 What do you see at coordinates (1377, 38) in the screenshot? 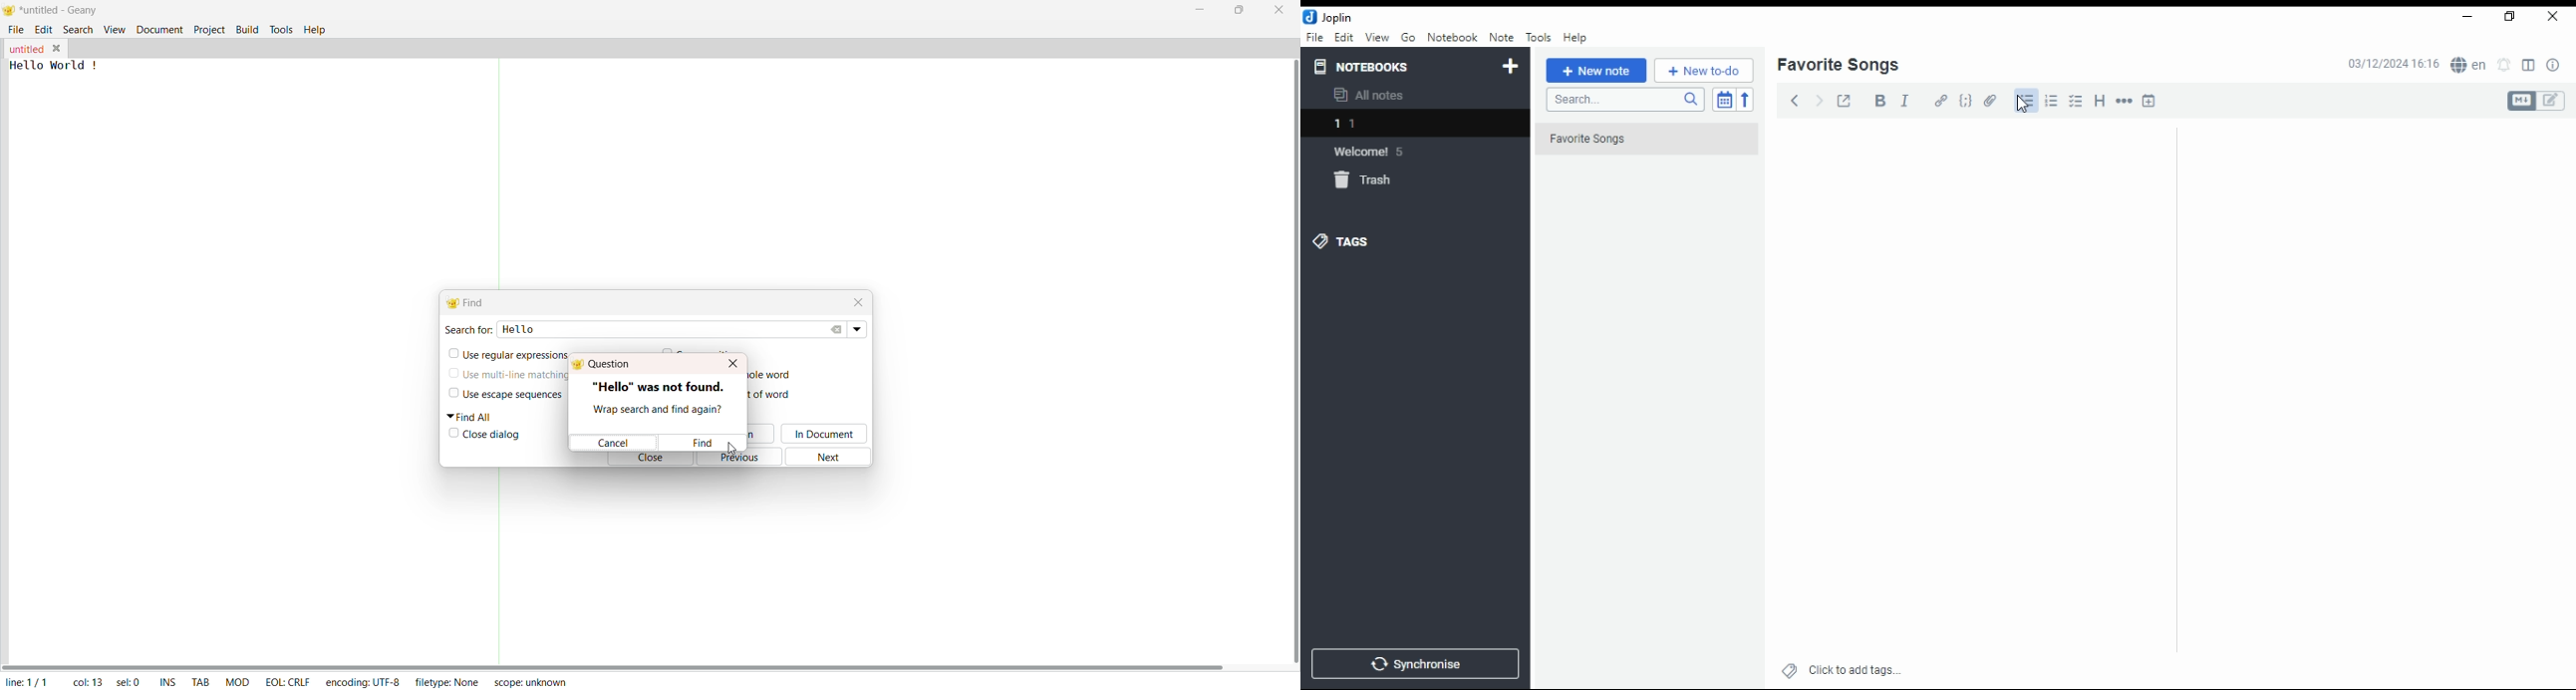
I see `view` at bounding box center [1377, 38].